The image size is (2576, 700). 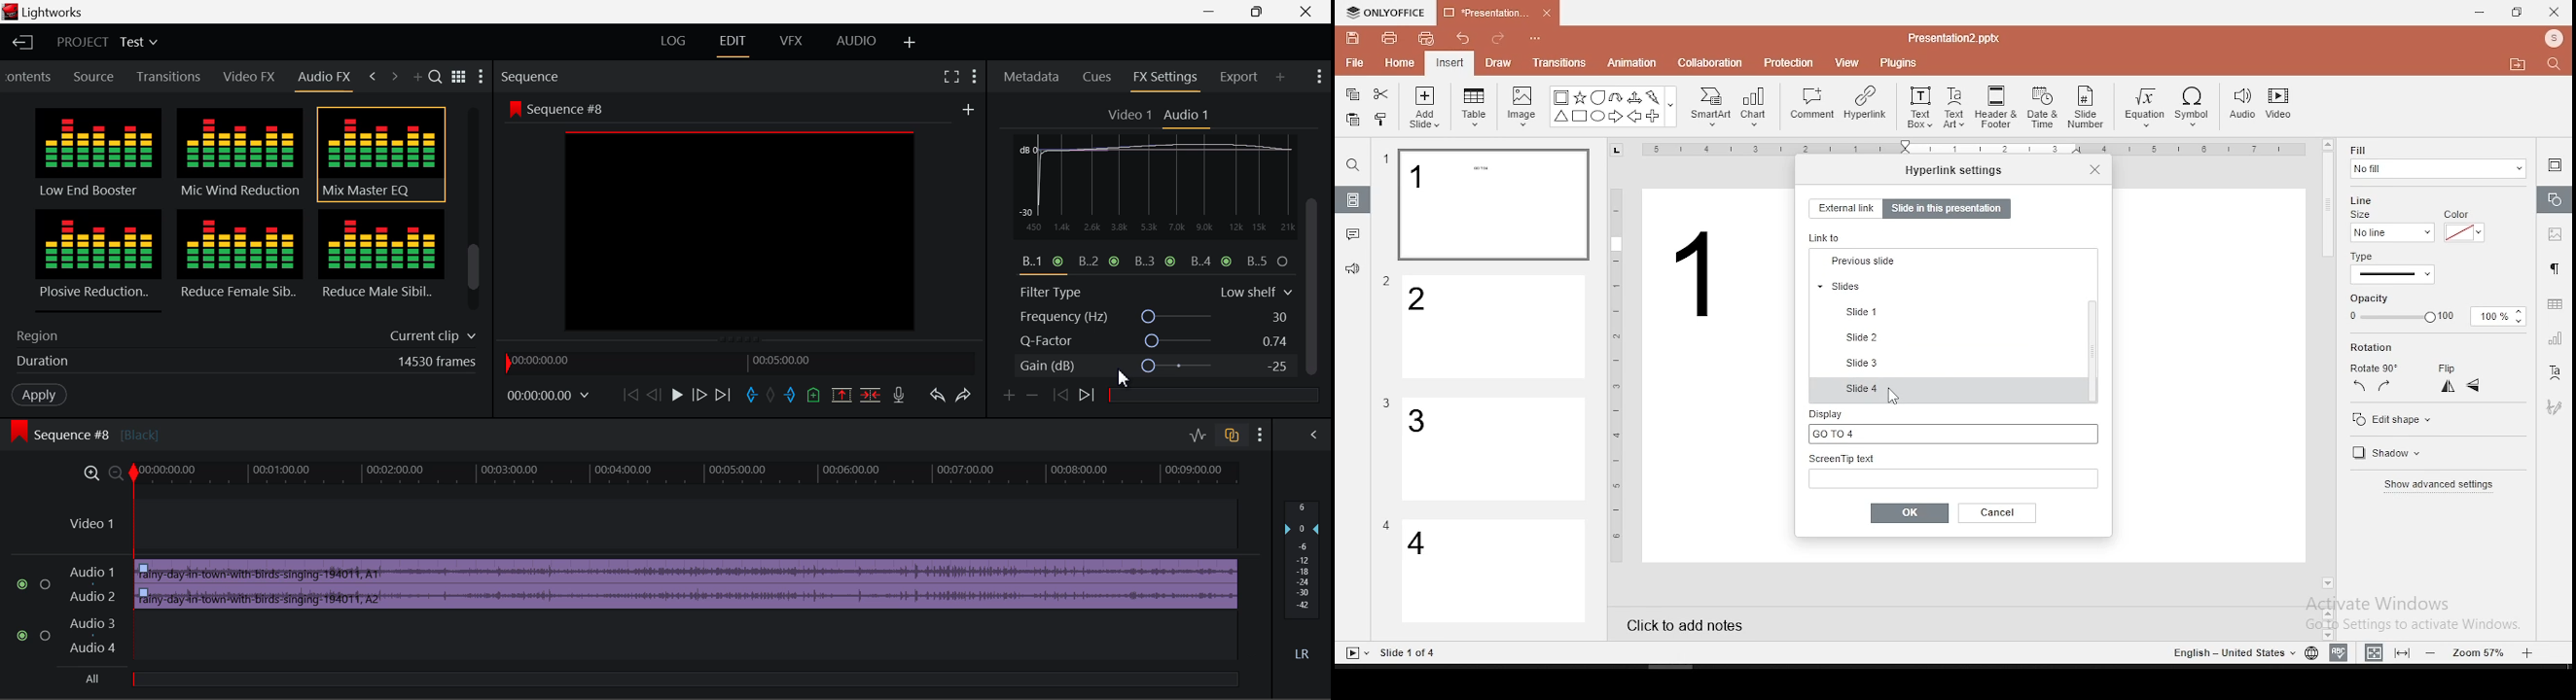 What do you see at coordinates (1947, 363) in the screenshot?
I see ` slides` at bounding box center [1947, 363].